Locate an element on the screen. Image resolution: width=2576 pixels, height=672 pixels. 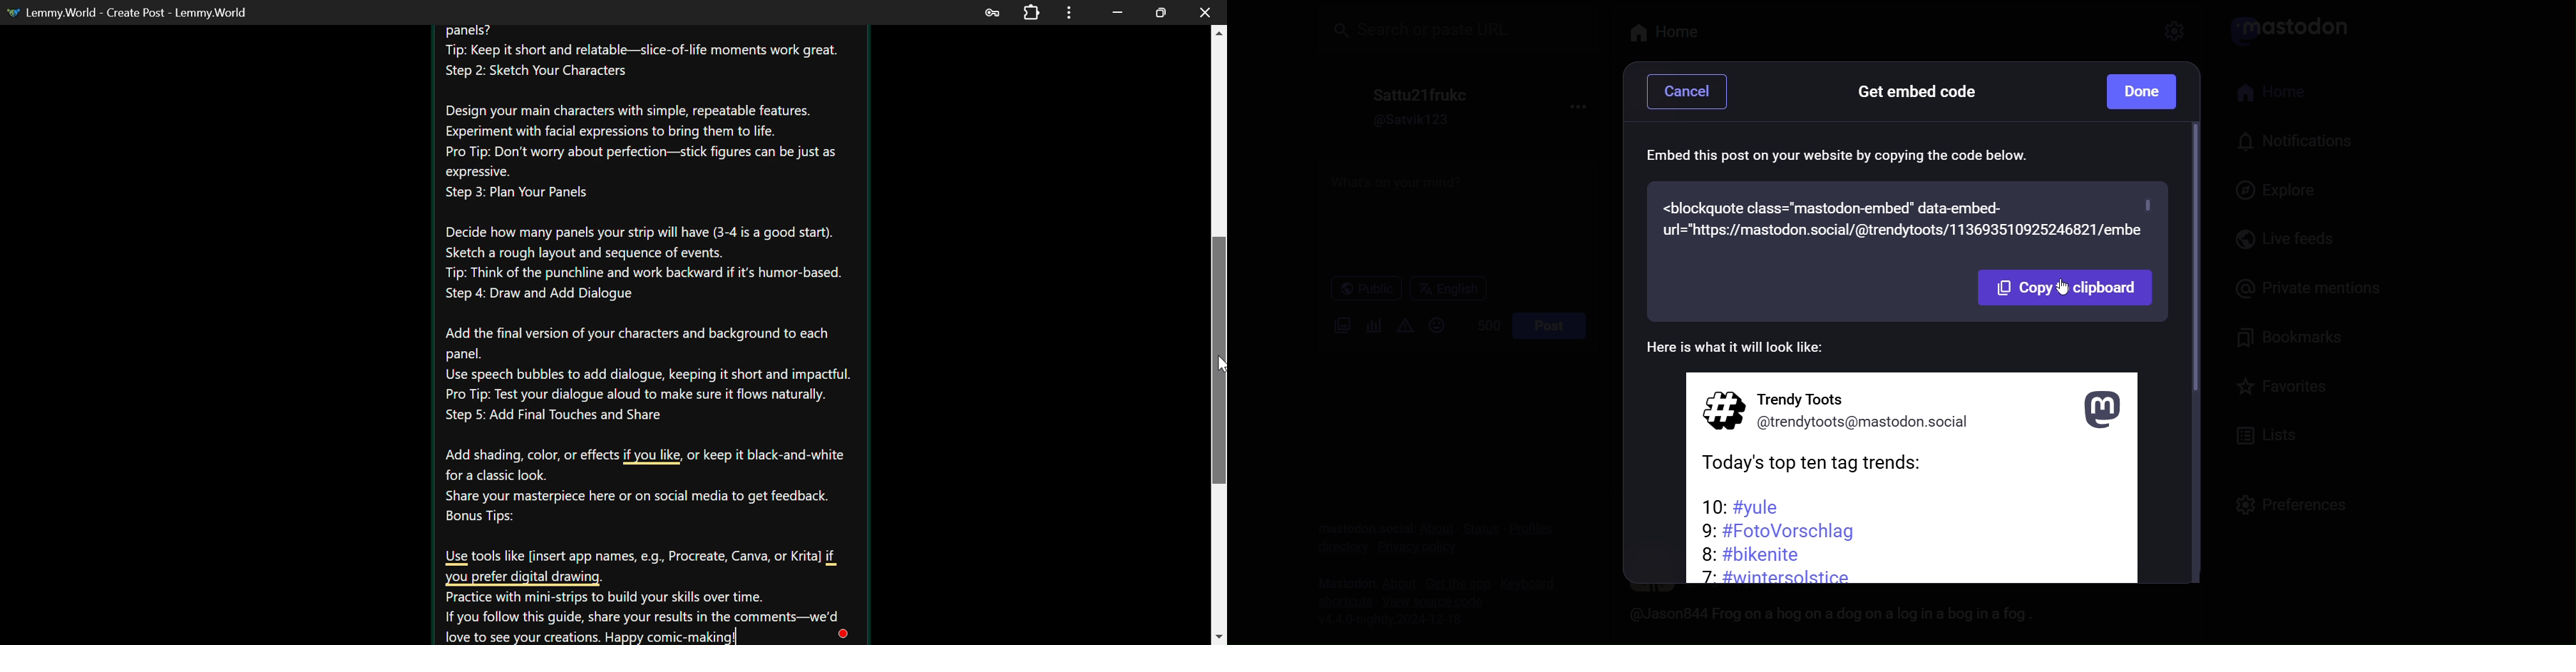
embed instruction is located at coordinates (1843, 157).